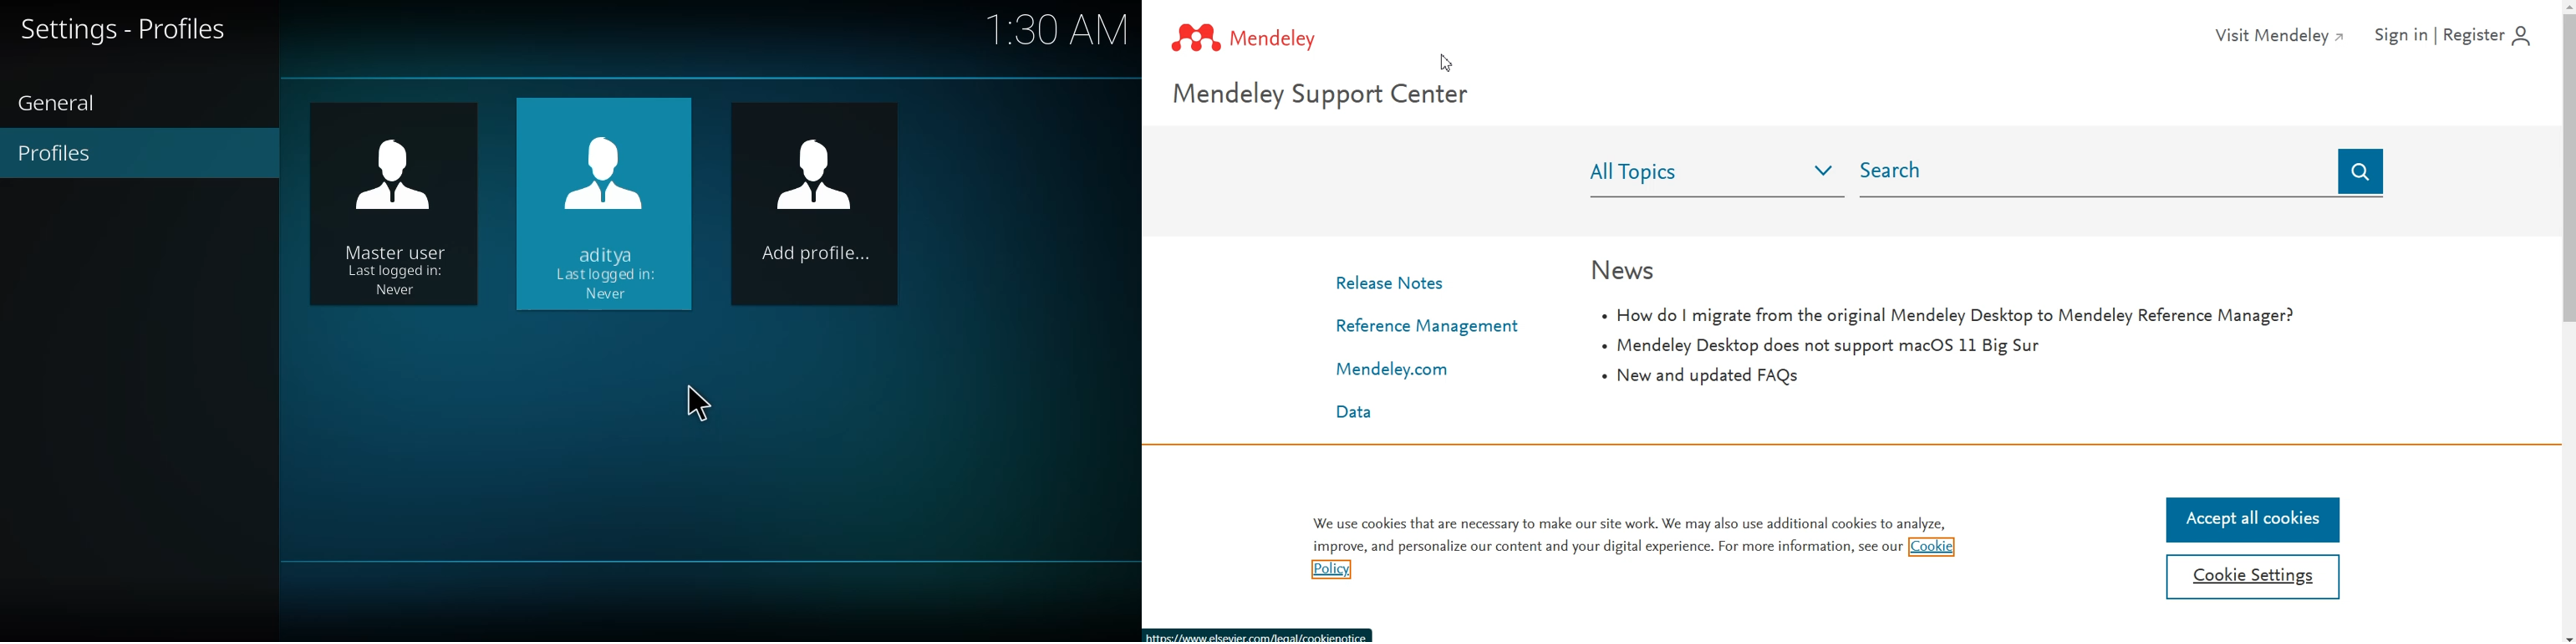 The height and width of the screenshot is (644, 2576). I want to click on profiles, so click(64, 153).